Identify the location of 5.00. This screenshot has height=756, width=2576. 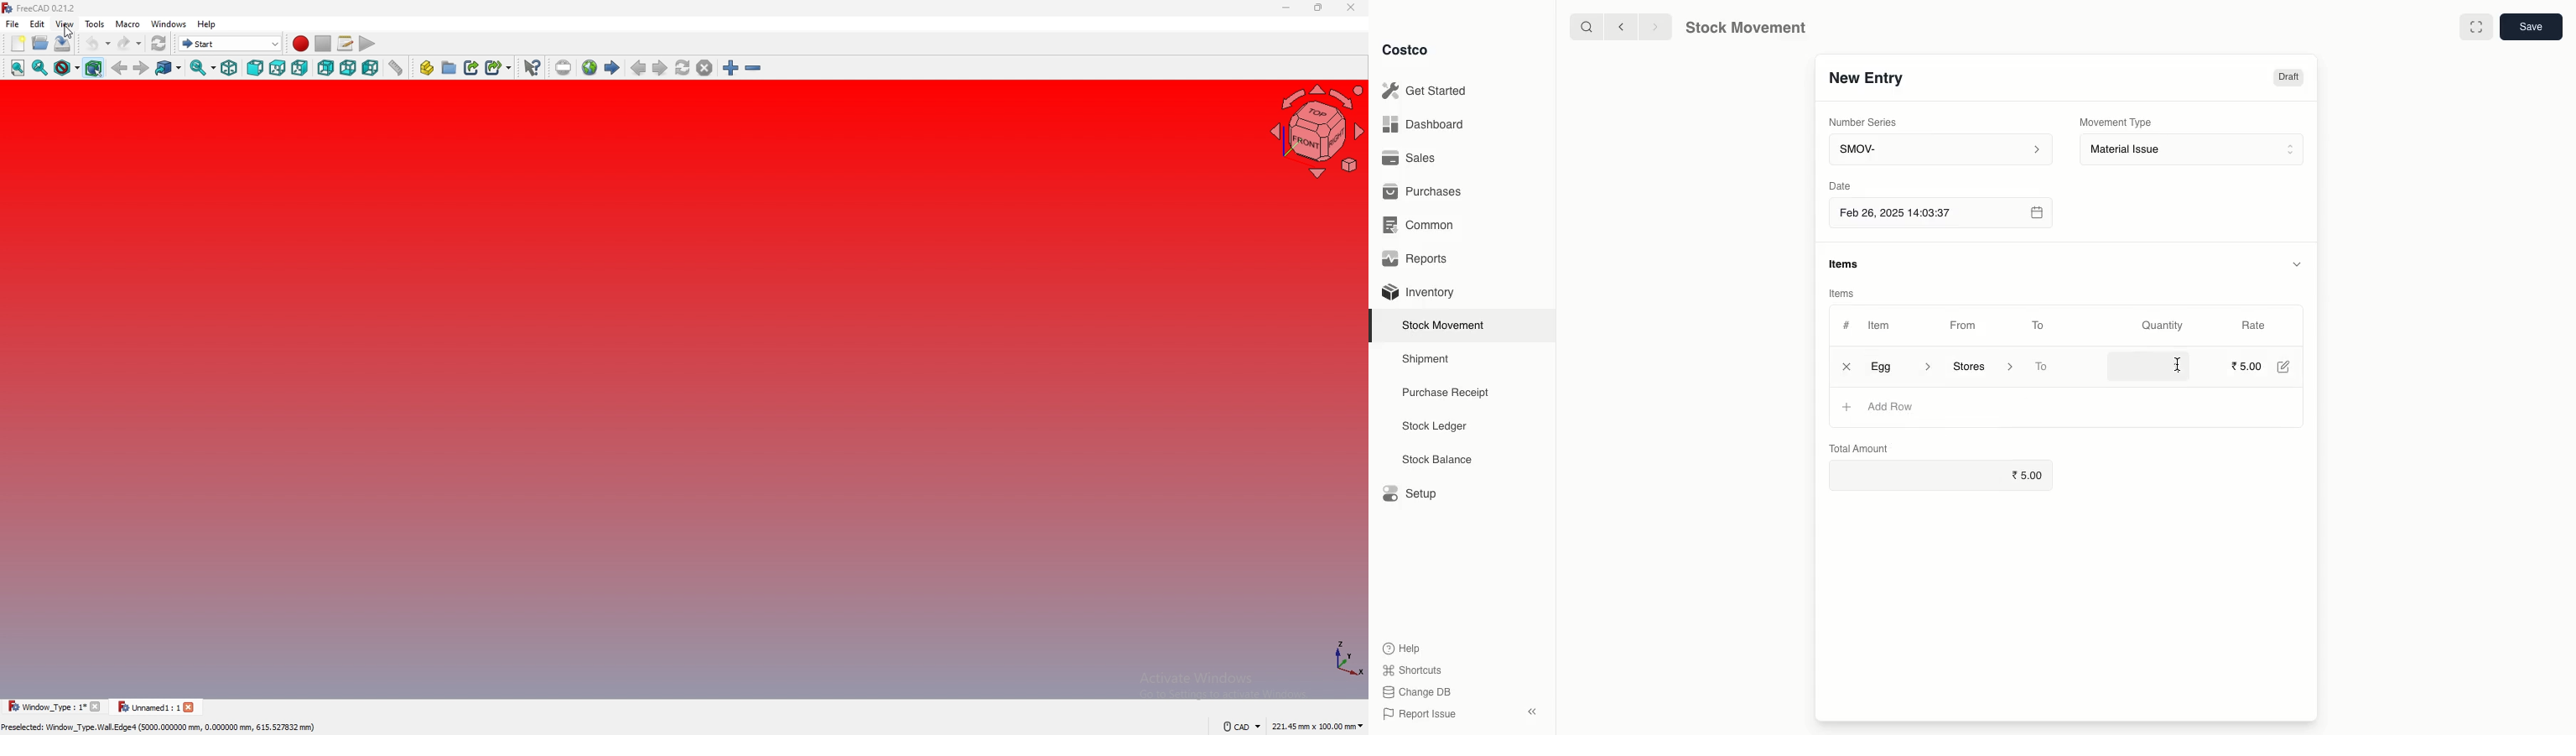
(2031, 475).